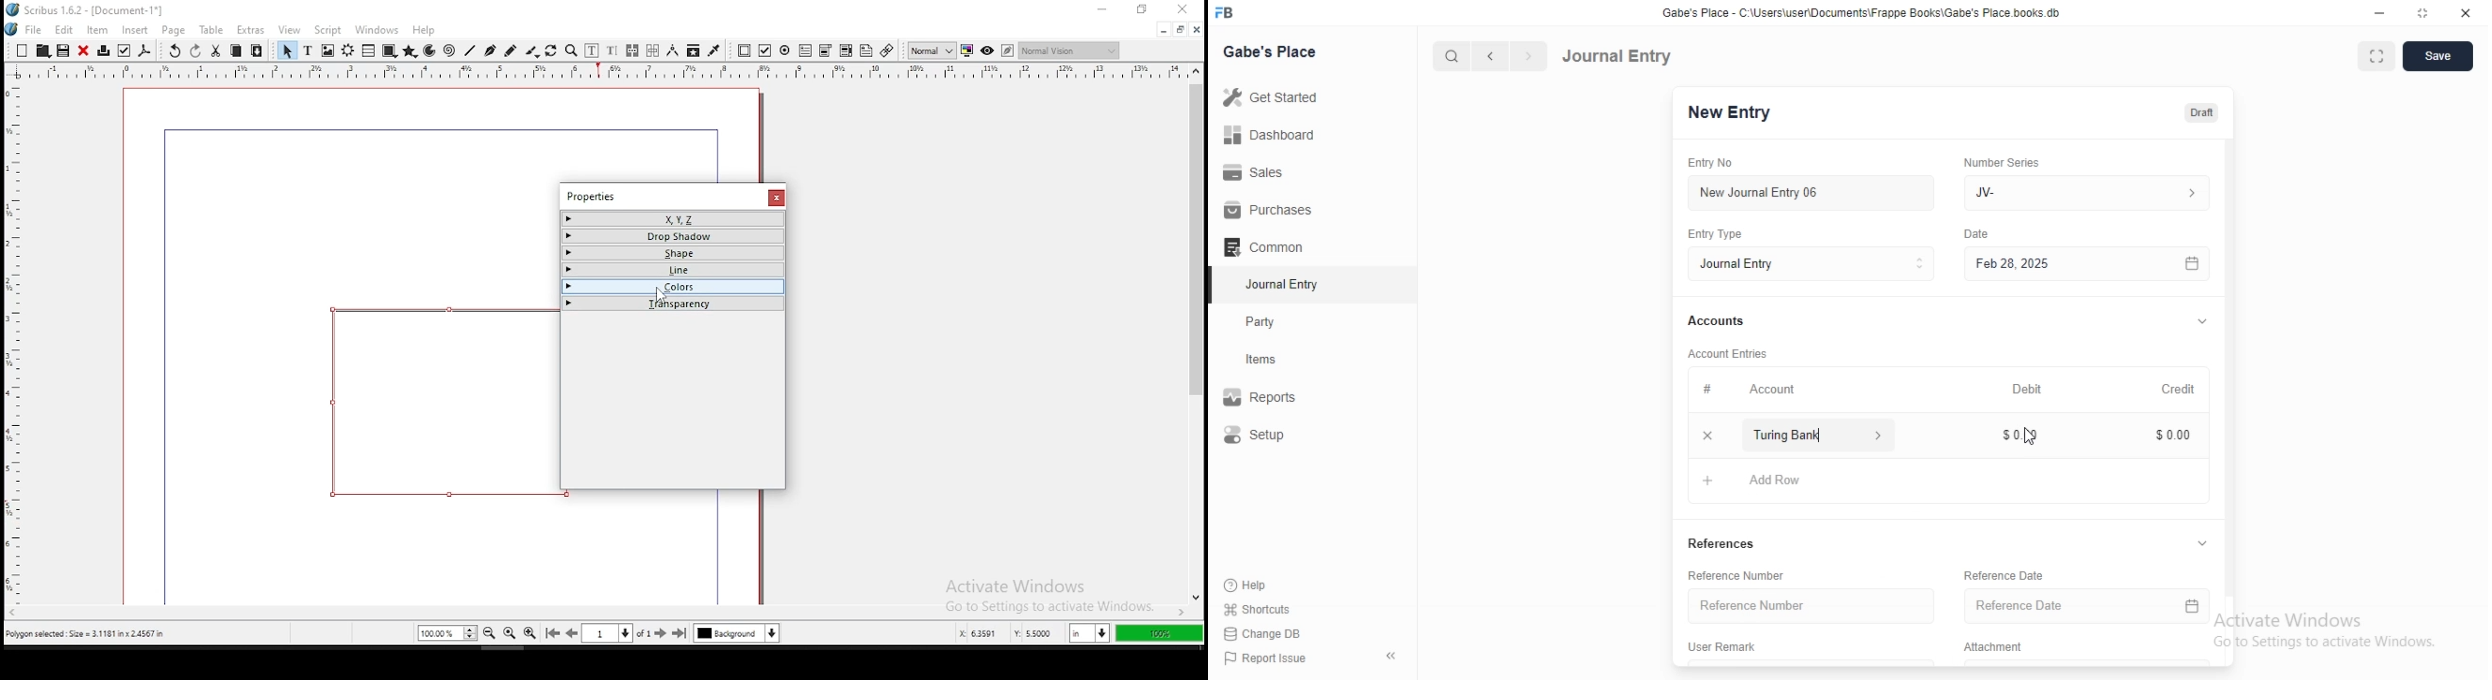 The width and height of the screenshot is (2492, 700). What do you see at coordinates (1268, 633) in the screenshot?
I see `Change DB` at bounding box center [1268, 633].